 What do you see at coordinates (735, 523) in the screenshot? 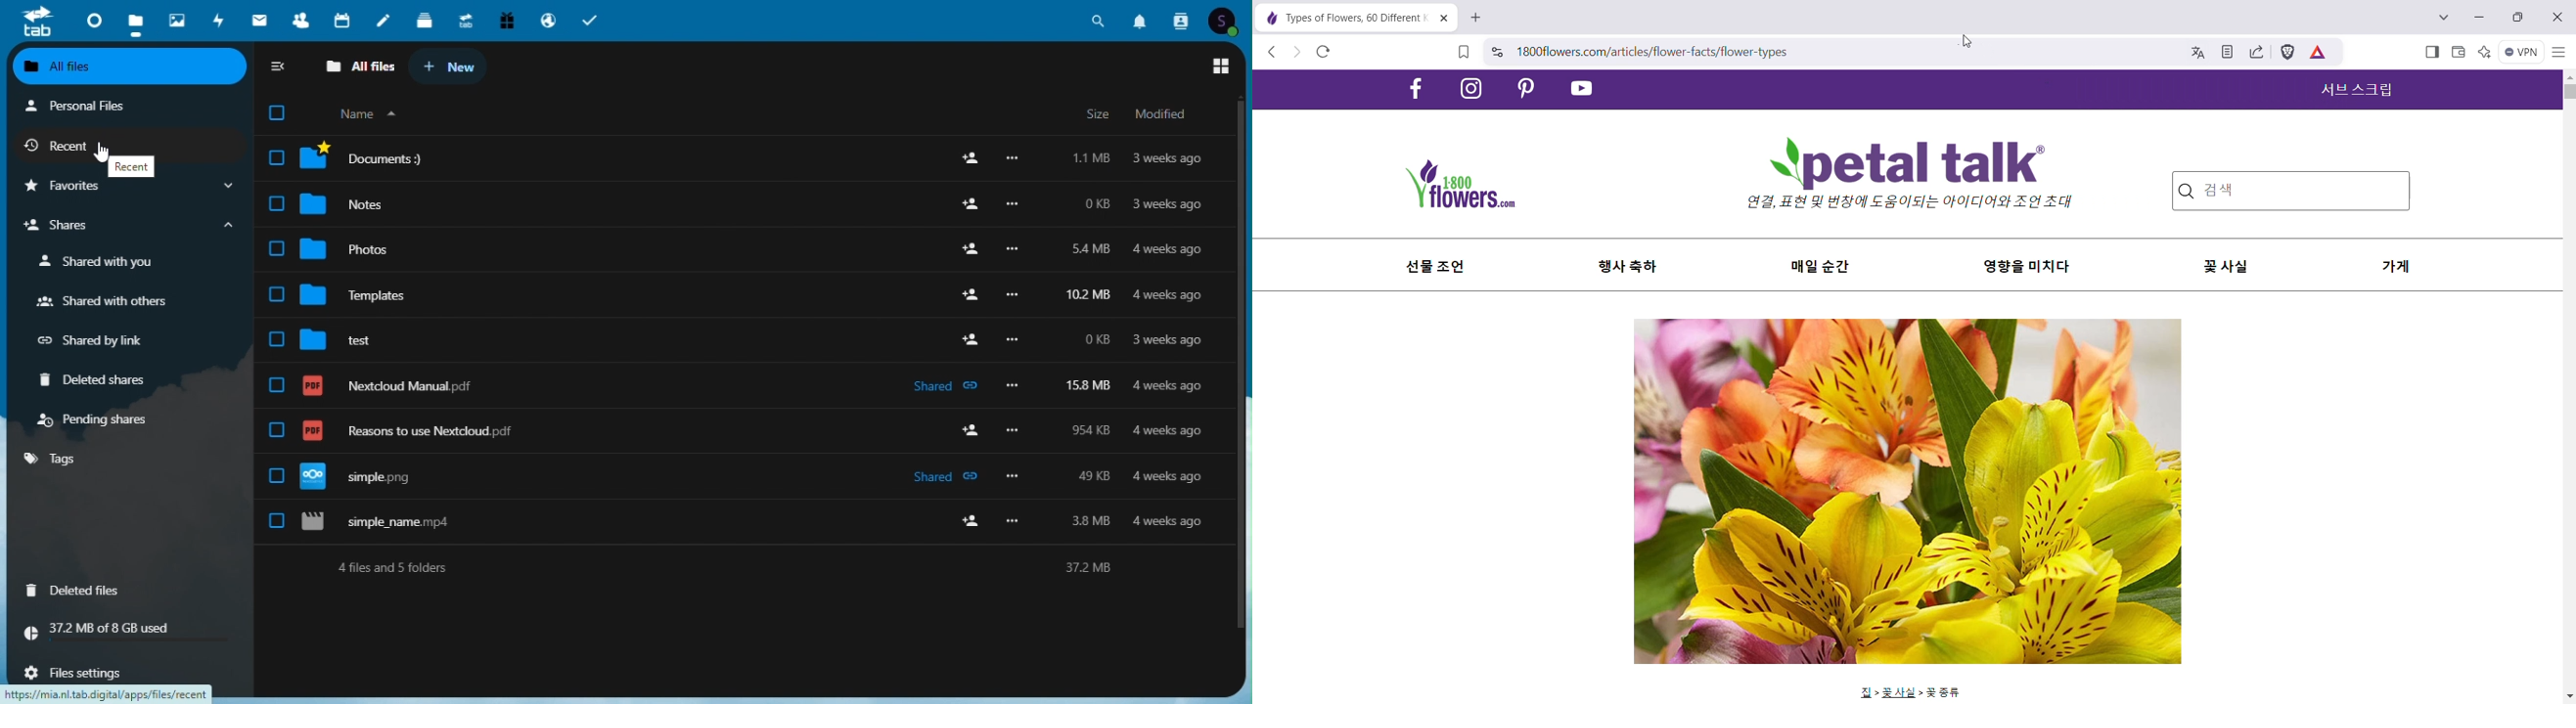
I see `simple_name mp4` at bounding box center [735, 523].